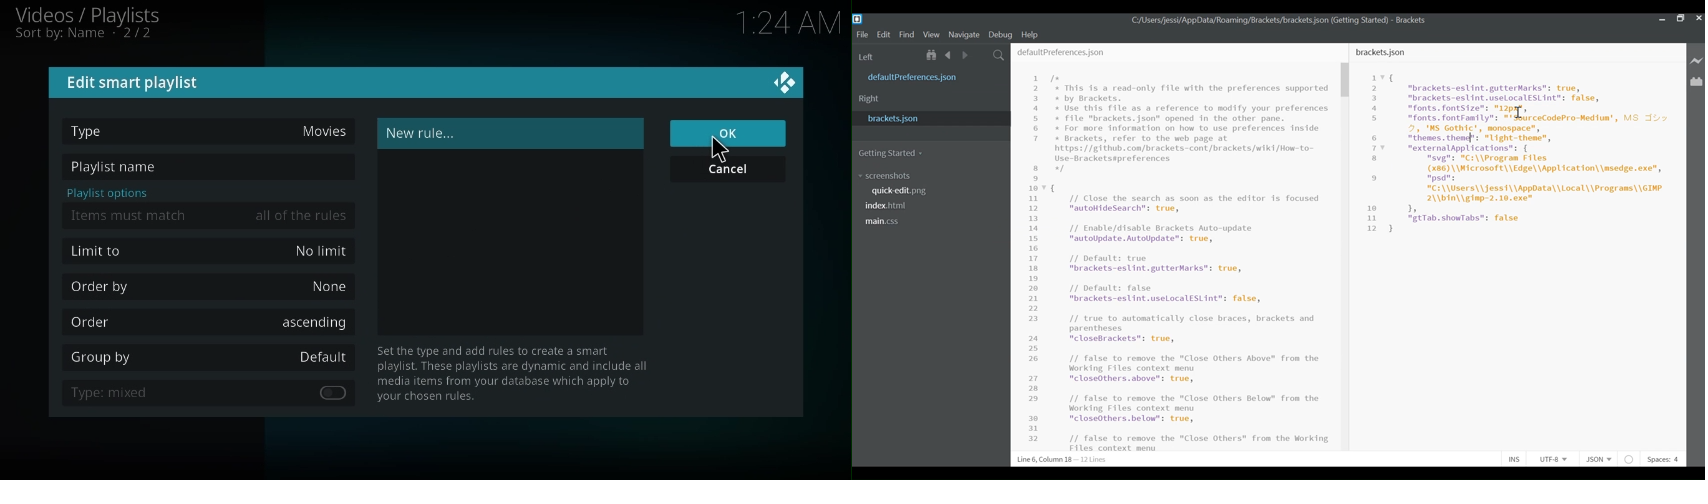  Describe the element at coordinates (321, 251) in the screenshot. I see `no limit` at that location.